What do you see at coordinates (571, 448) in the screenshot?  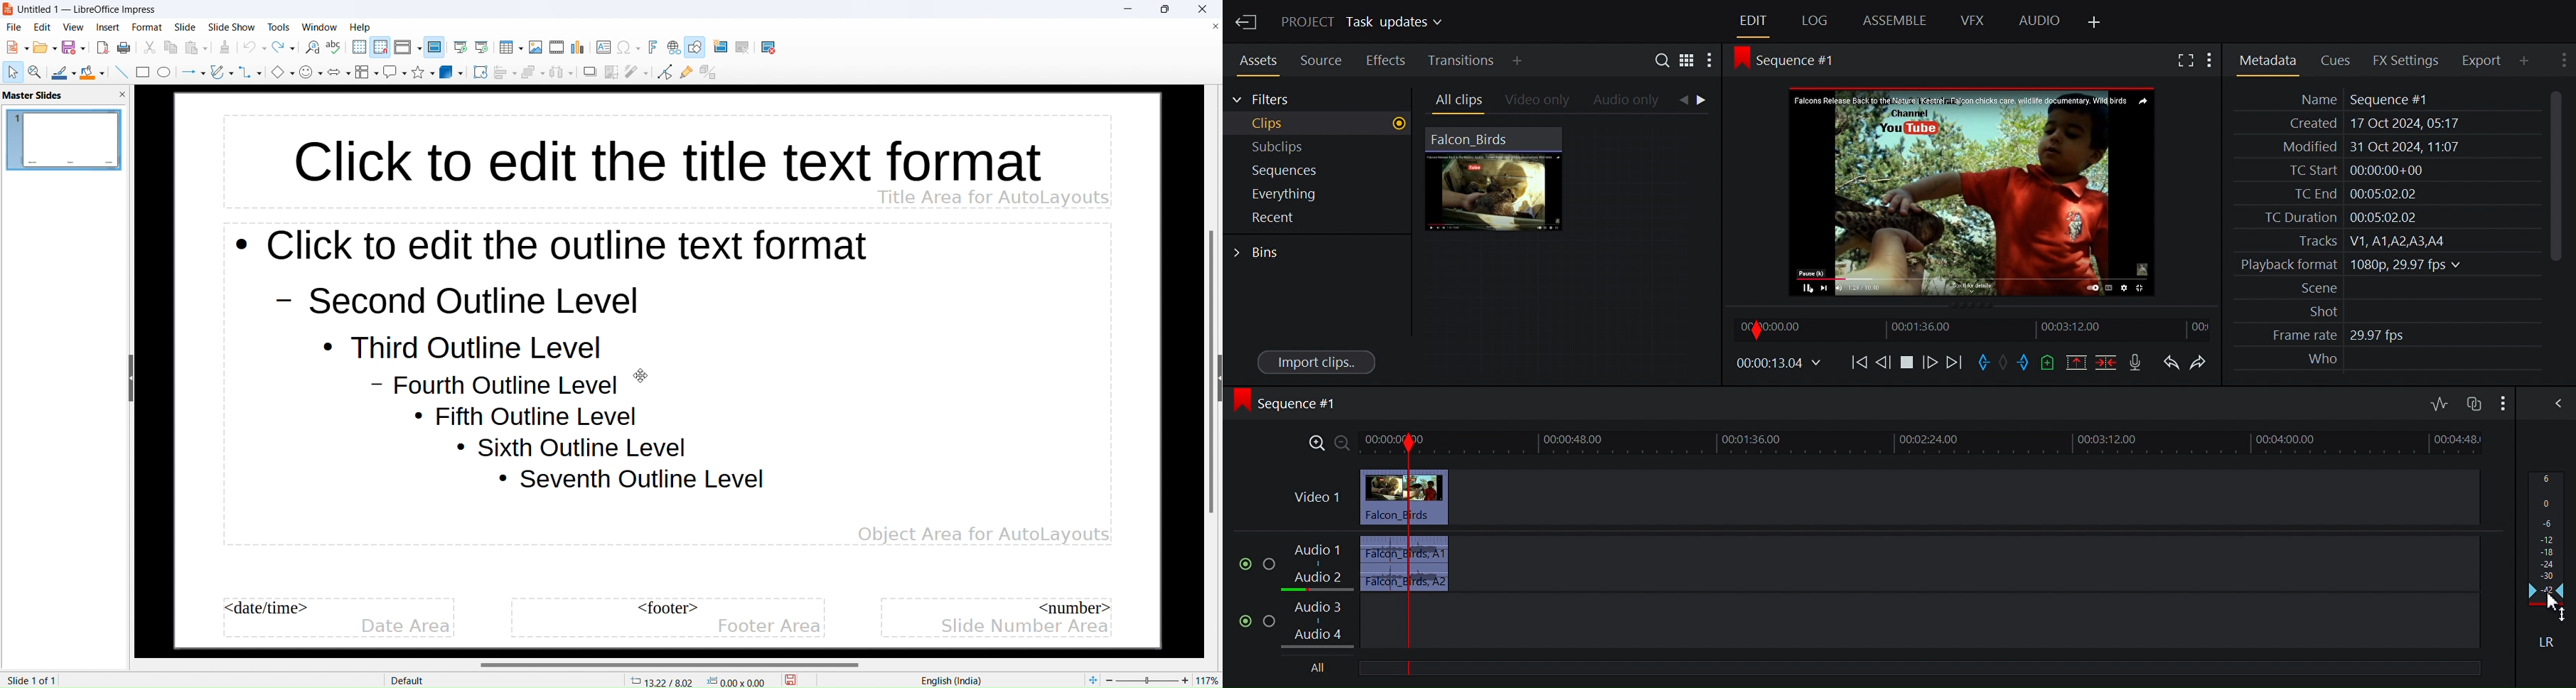 I see `Sixth outline level` at bounding box center [571, 448].